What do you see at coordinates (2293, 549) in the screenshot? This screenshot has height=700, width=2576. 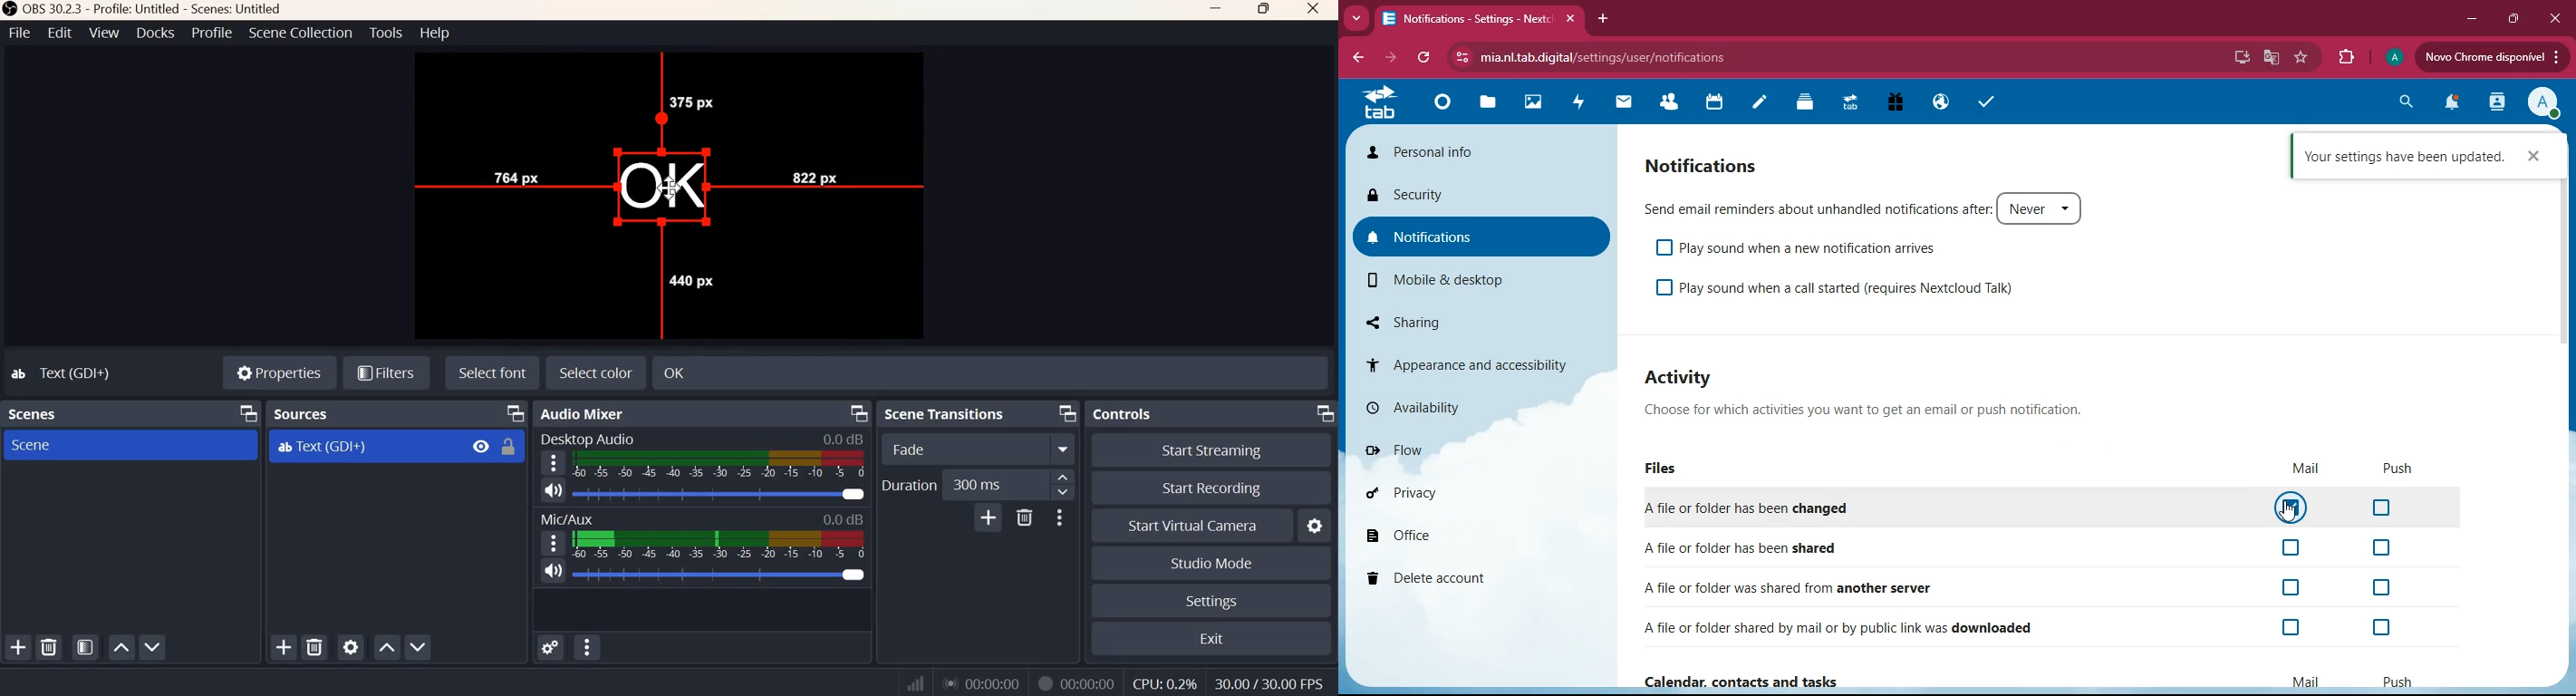 I see `off` at bounding box center [2293, 549].